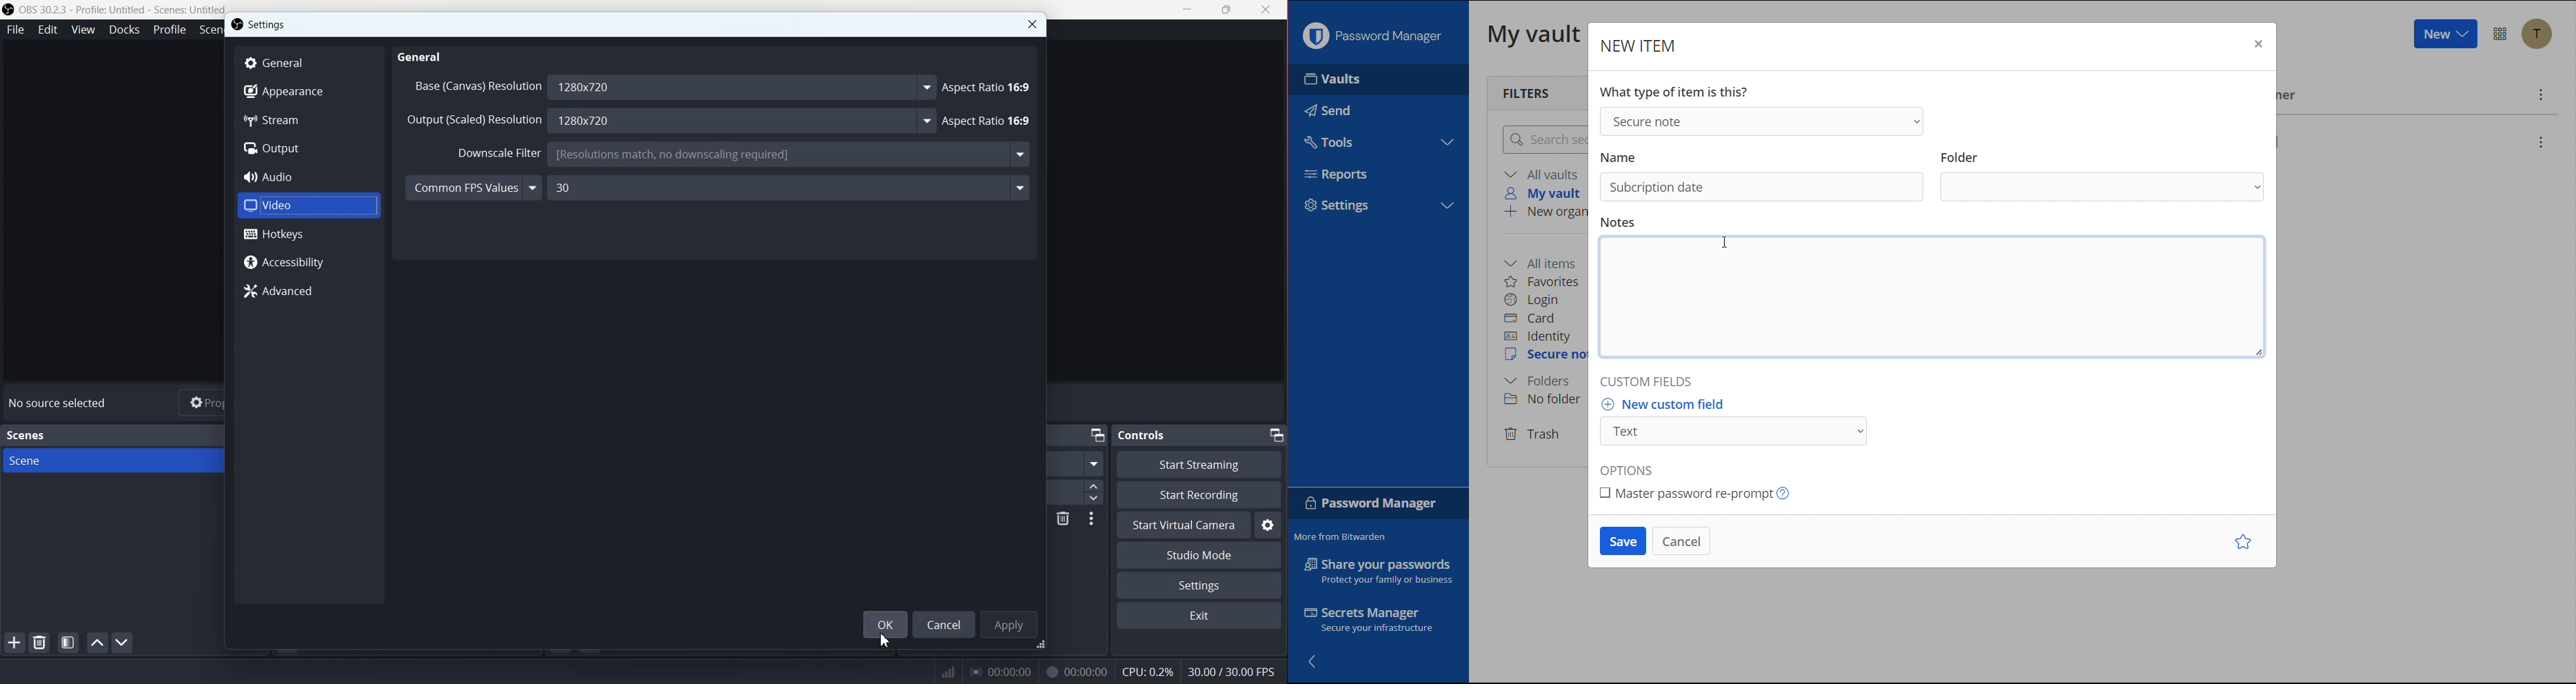 The image size is (2576, 700). Describe the element at coordinates (97, 642) in the screenshot. I see `Move scene up` at that location.